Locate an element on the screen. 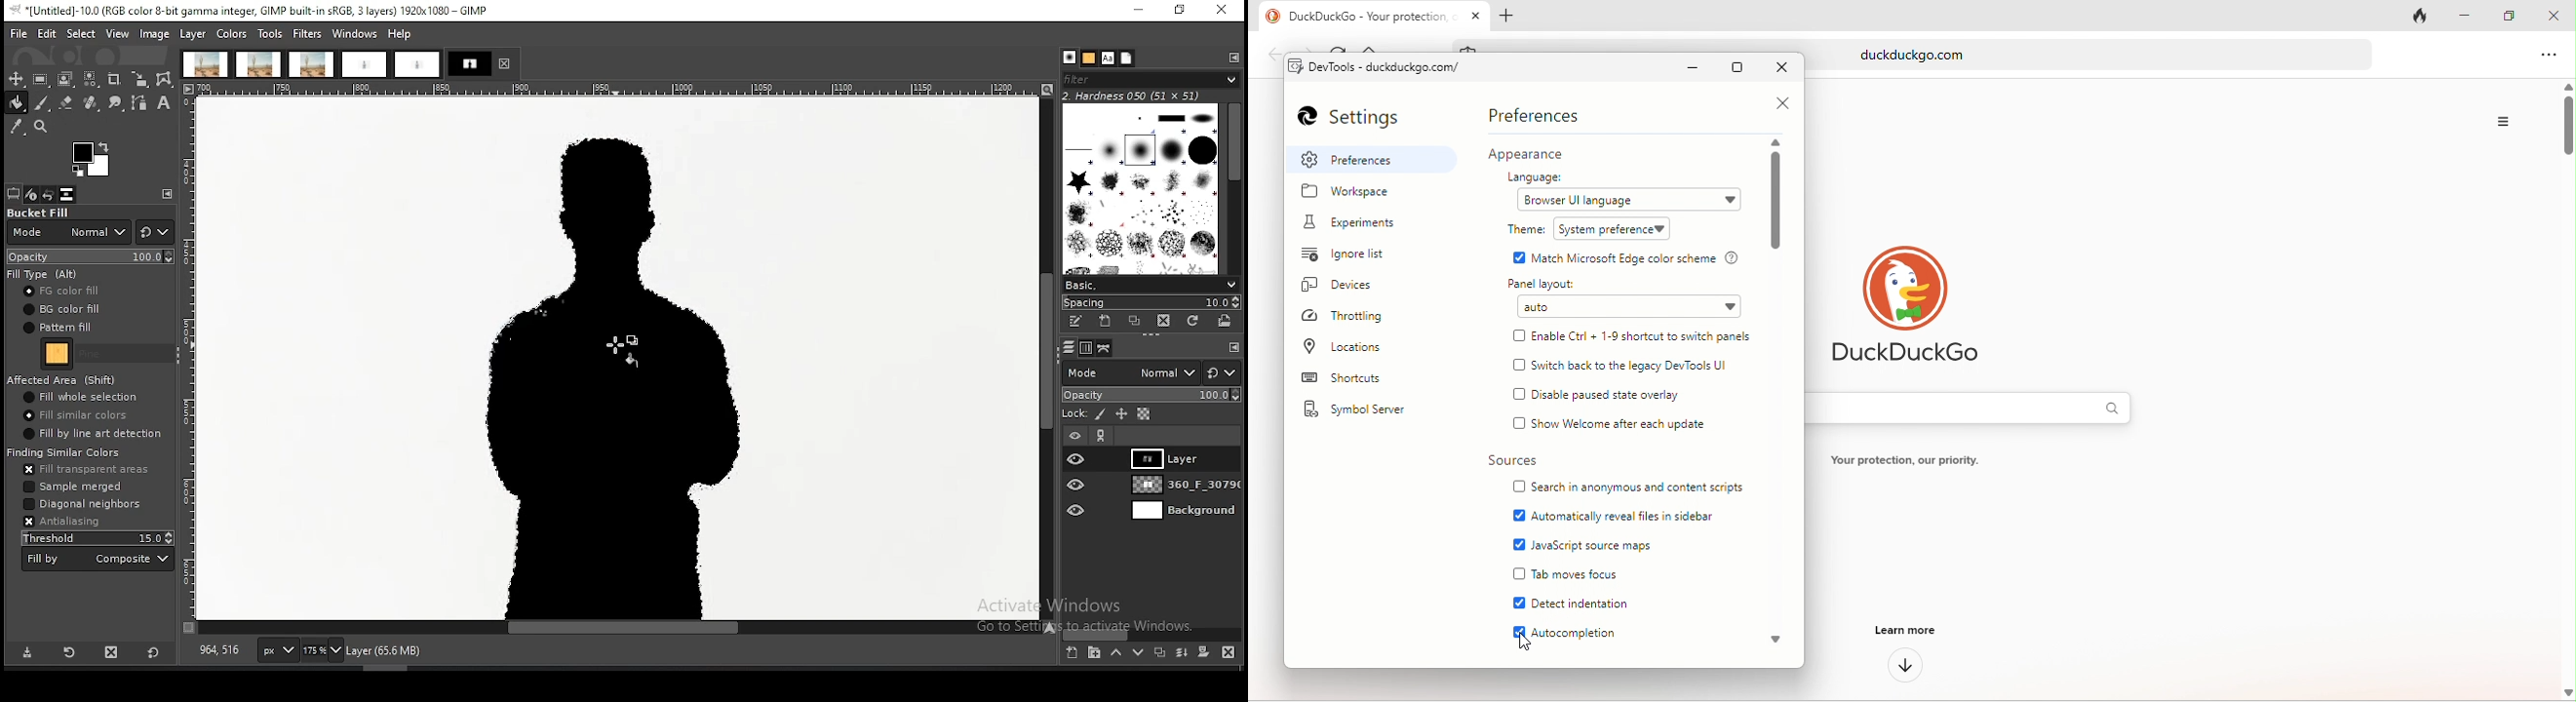  workspace is located at coordinates (1356, 194).